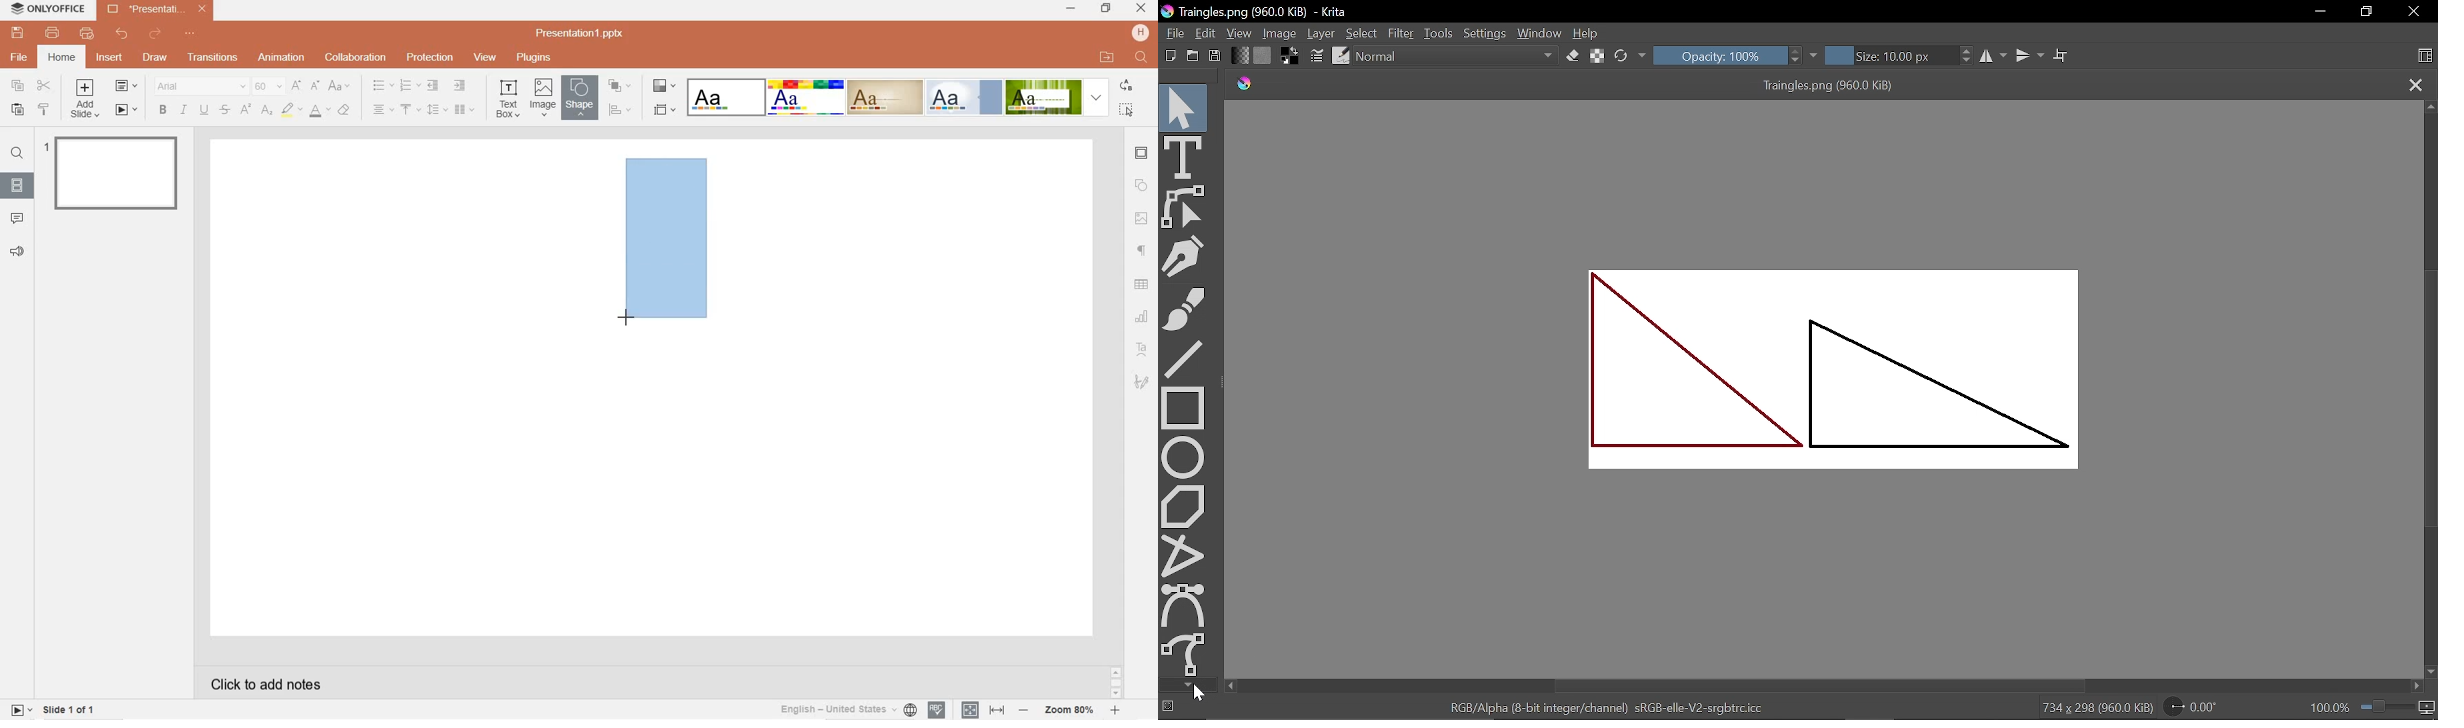  Describe the element at coordinates (432, 86) in the screenshot. I see `decrease indent` at that location.